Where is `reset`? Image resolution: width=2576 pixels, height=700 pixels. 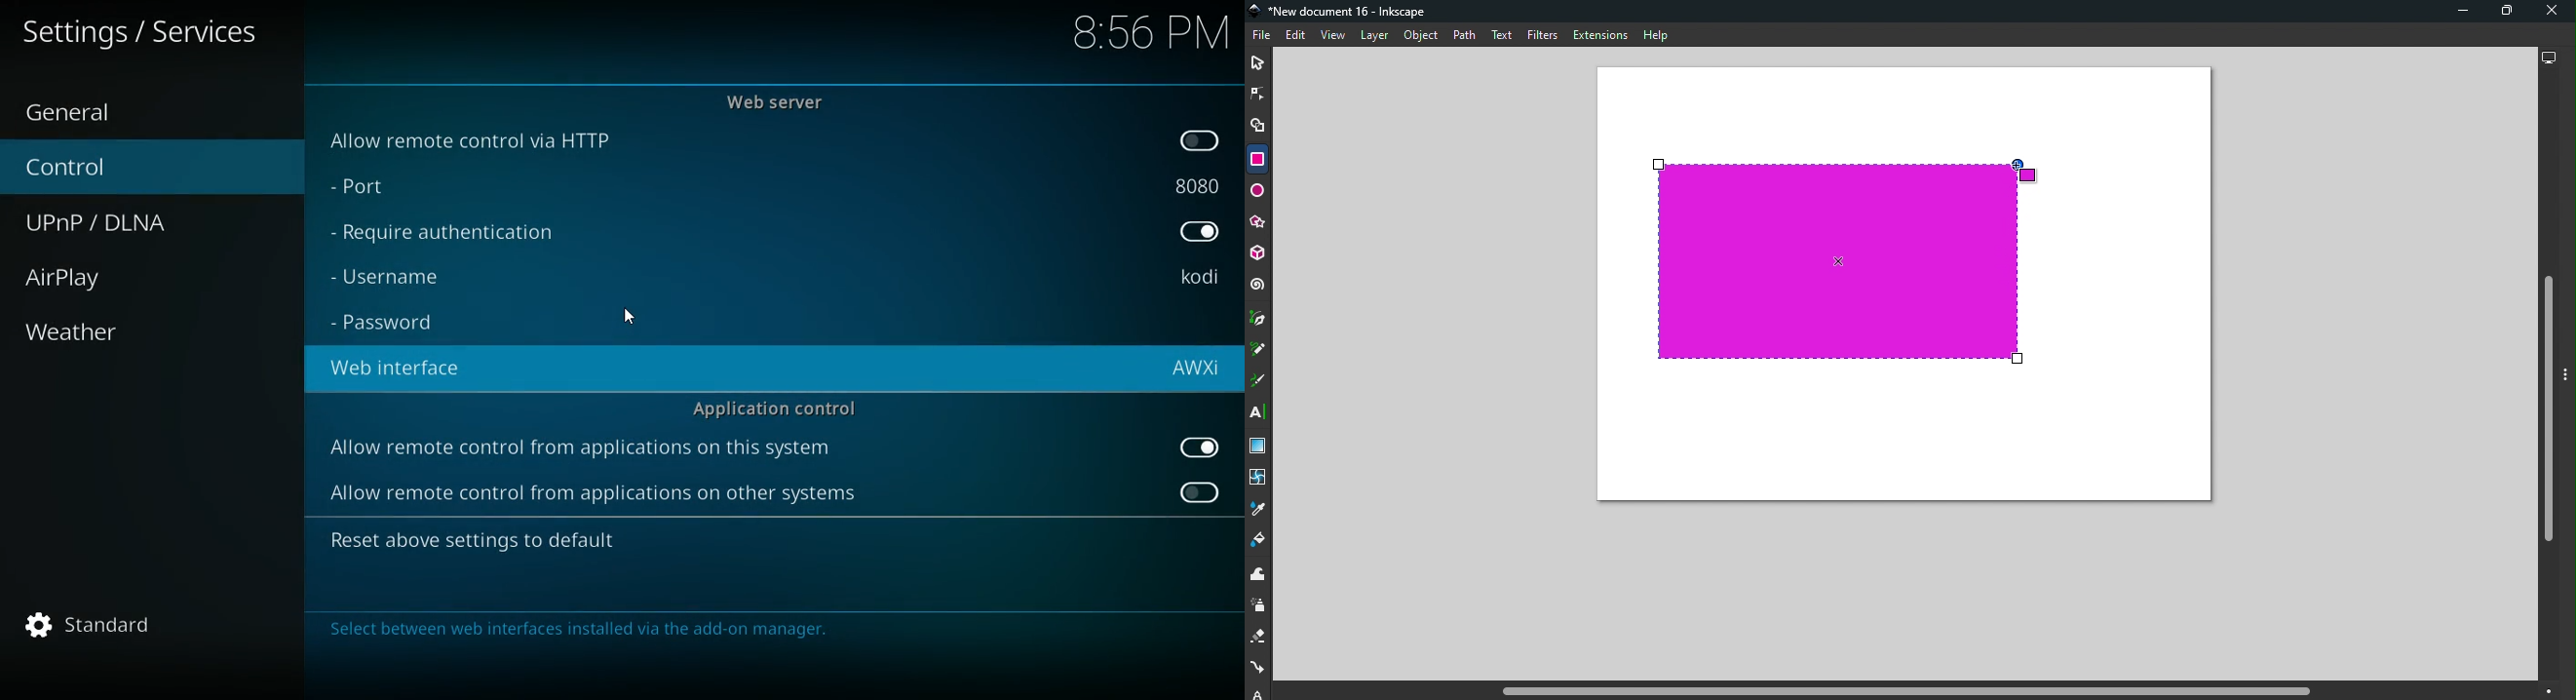 reset is located at coordinates (498, 542).